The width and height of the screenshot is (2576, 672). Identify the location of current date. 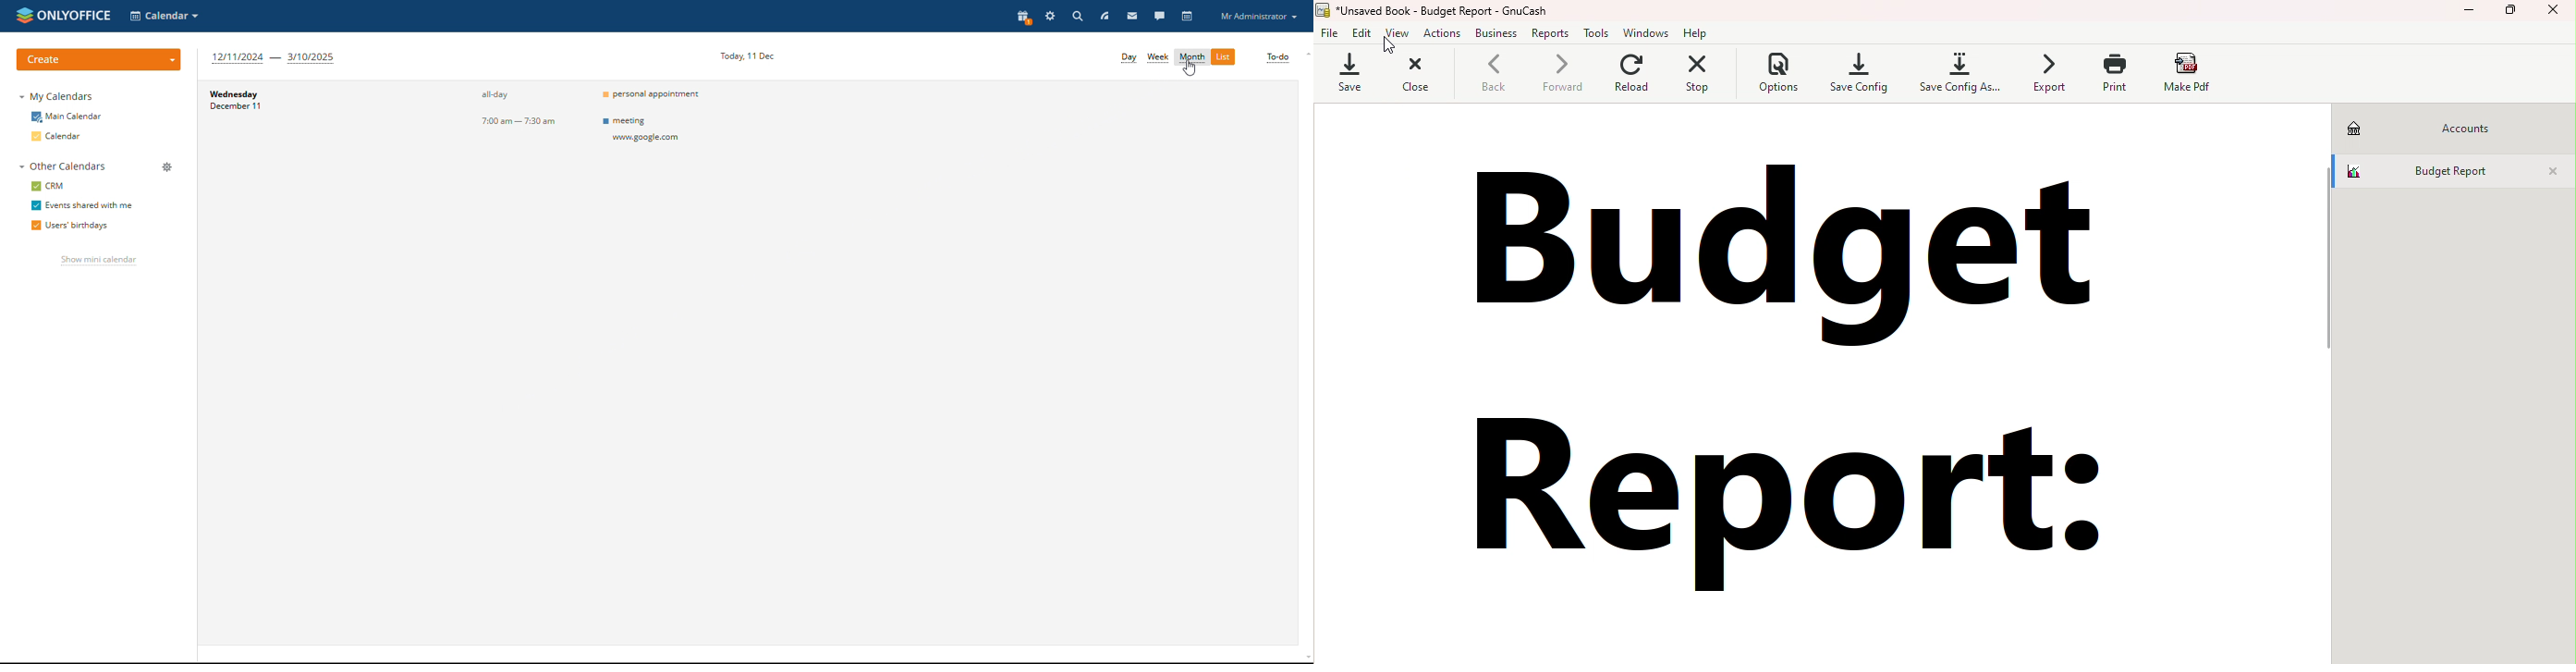
(746, 55).